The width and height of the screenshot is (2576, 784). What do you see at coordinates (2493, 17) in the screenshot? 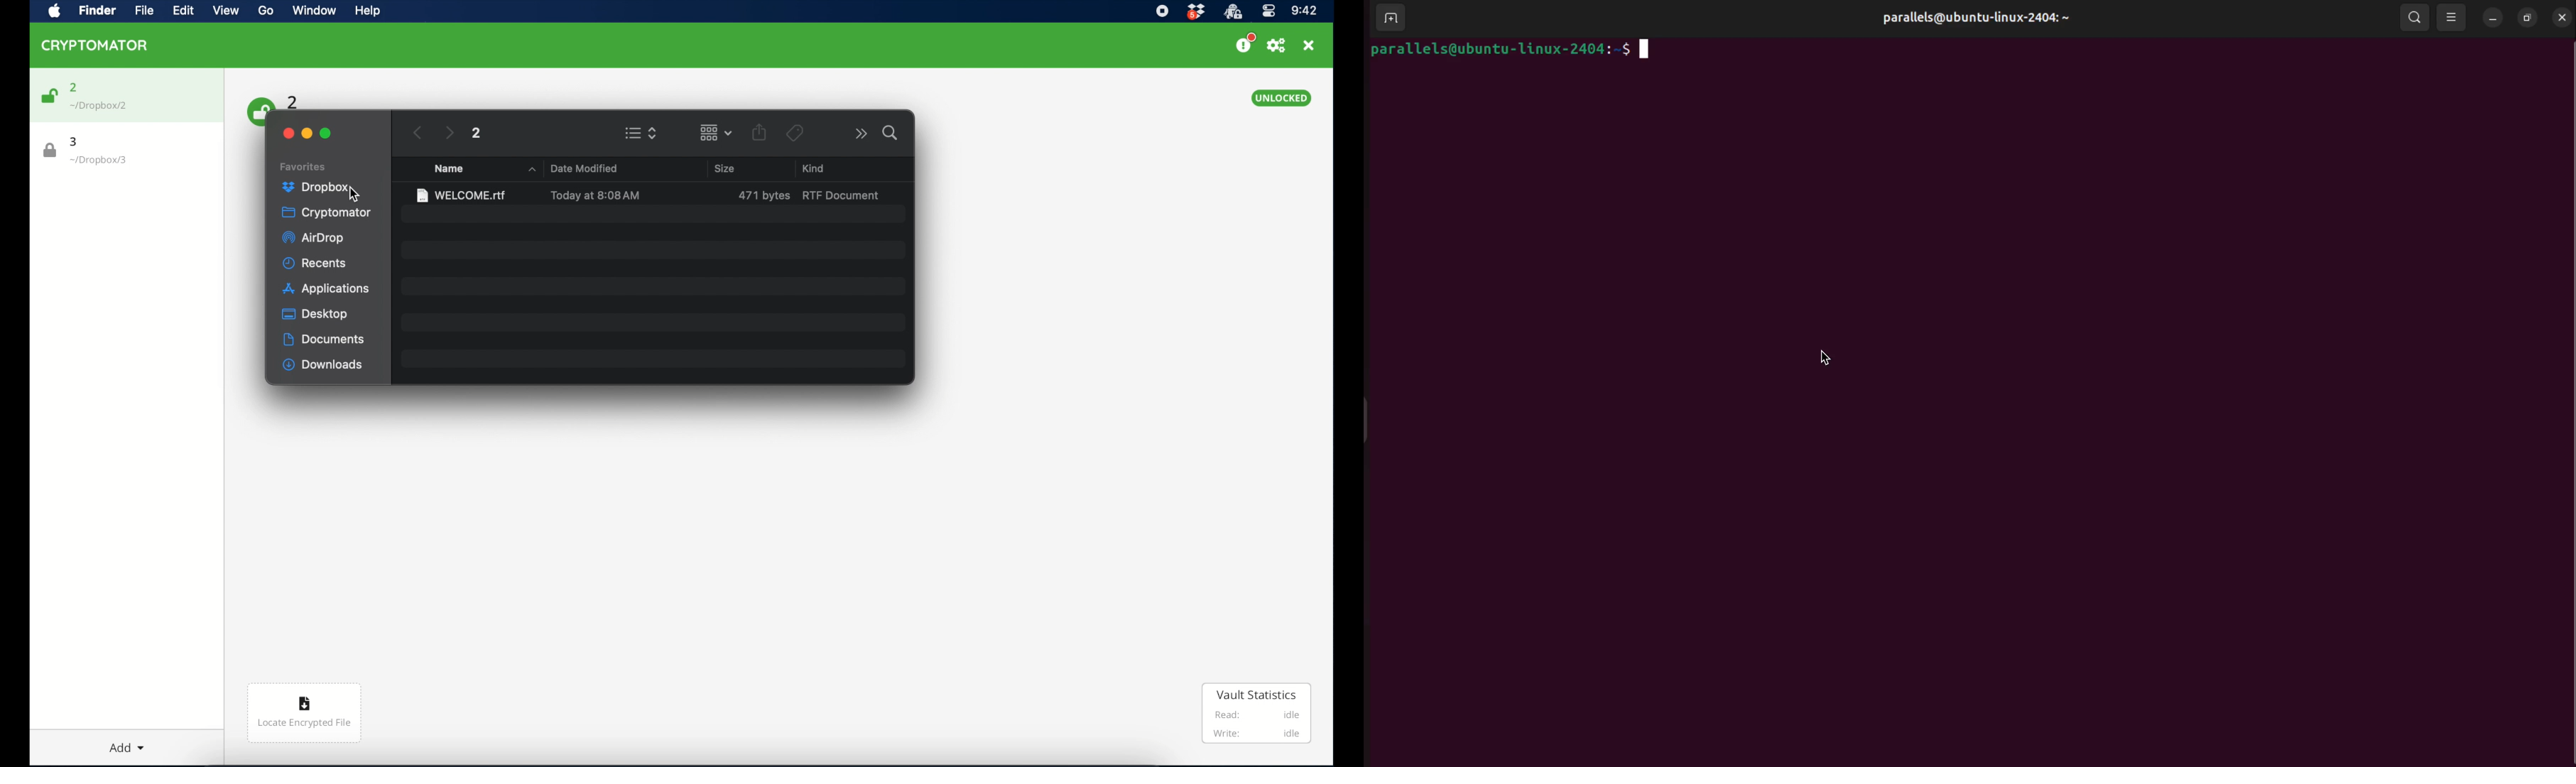
I see `minimize` at bounding box center [2493, 17].